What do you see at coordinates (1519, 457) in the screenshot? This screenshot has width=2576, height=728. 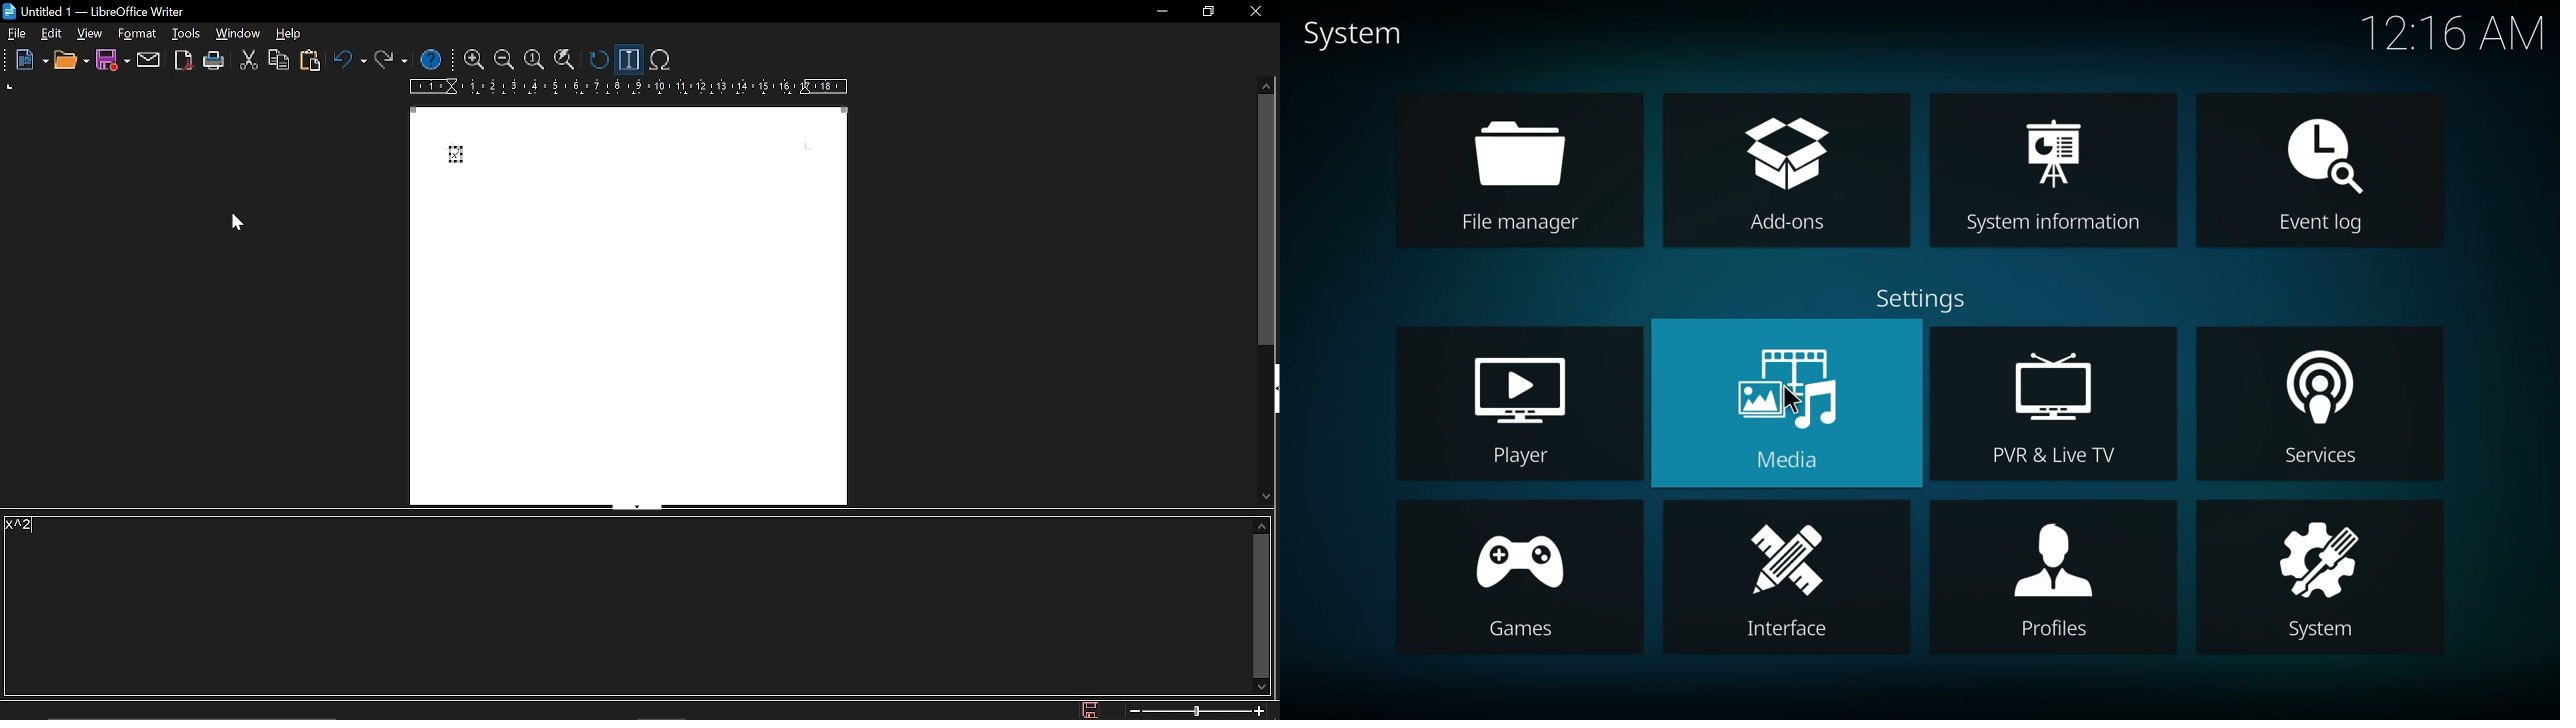 I see `Player` at bounding box center [1519, 457].